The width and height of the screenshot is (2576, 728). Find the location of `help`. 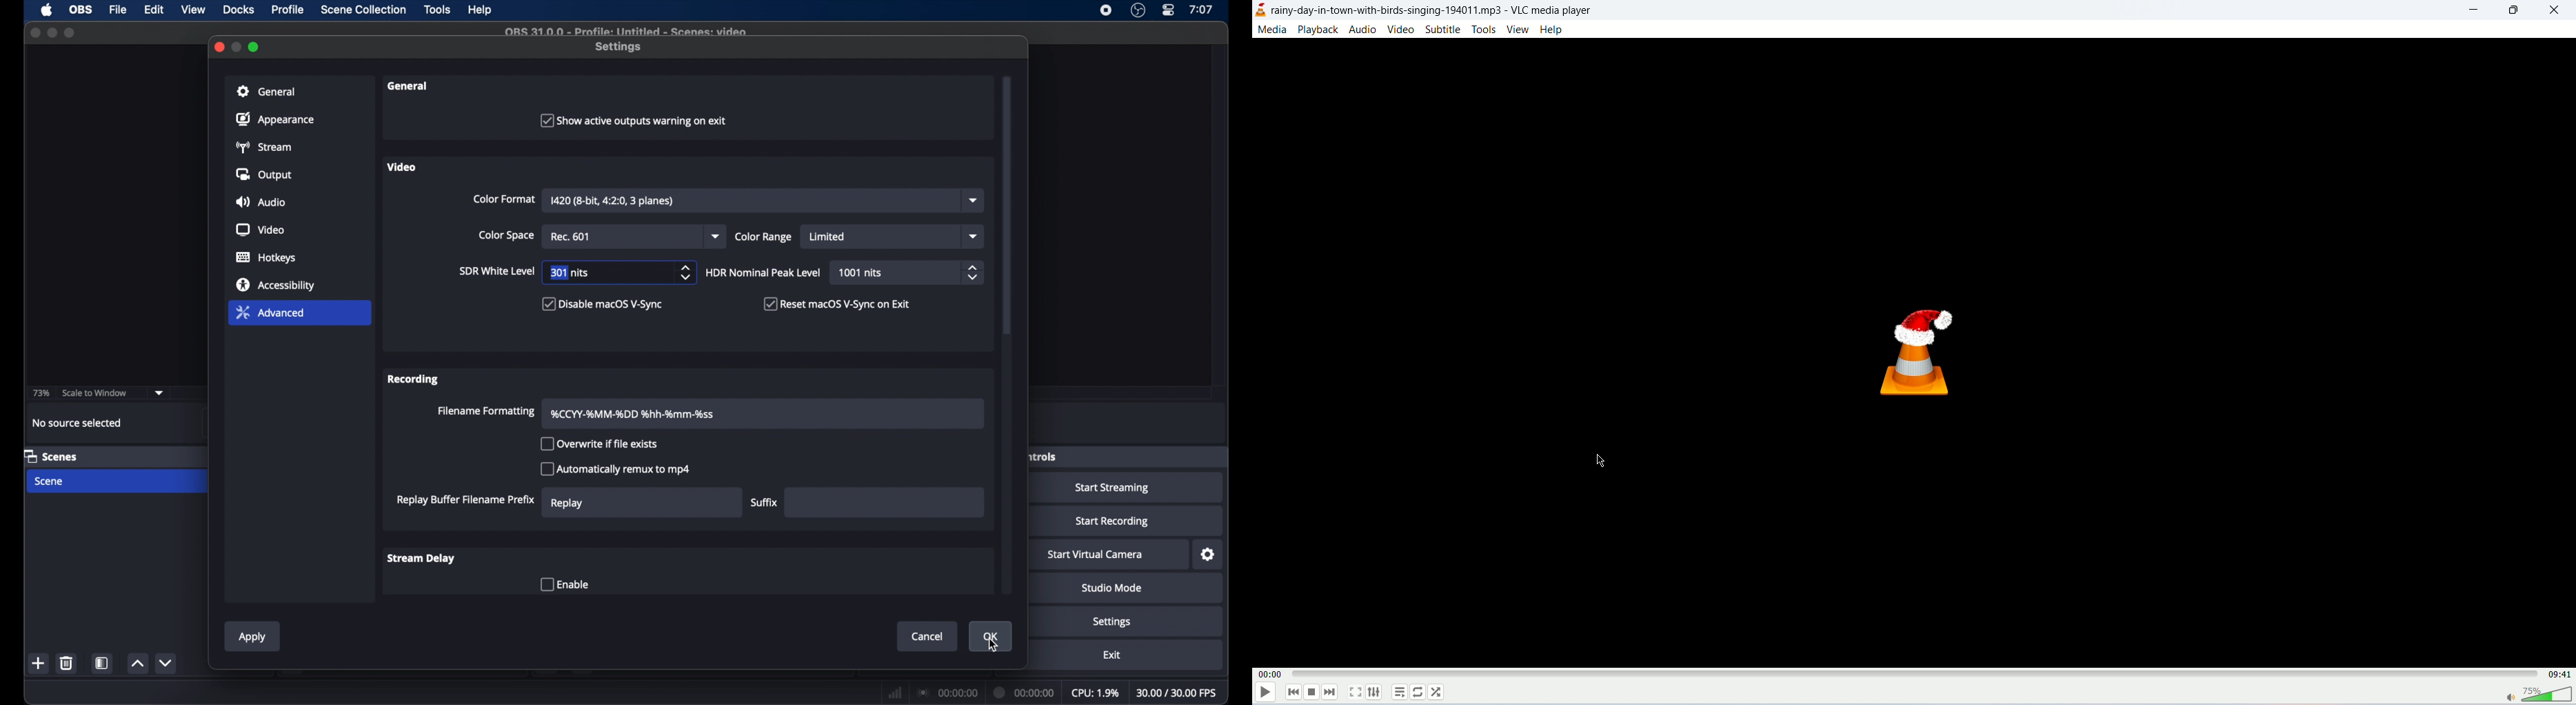

help is located at coordinates (480, 10).